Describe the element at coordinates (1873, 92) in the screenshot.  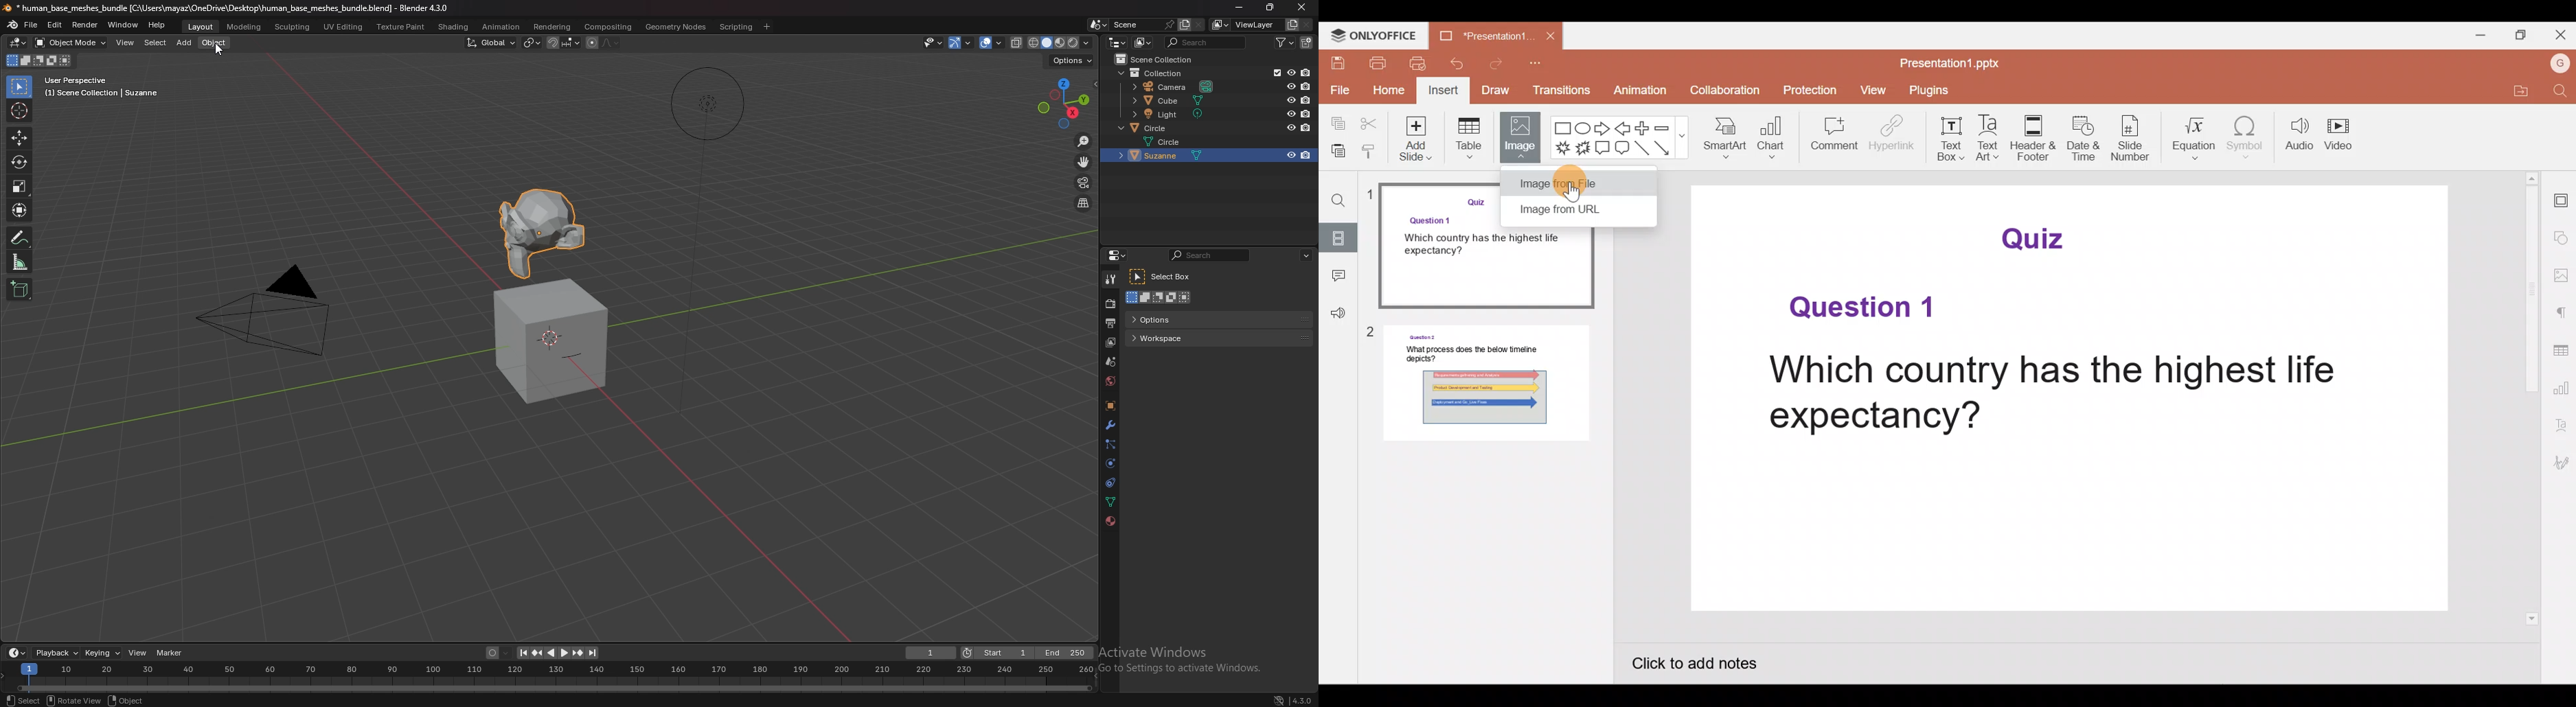
I see `View` at that location.